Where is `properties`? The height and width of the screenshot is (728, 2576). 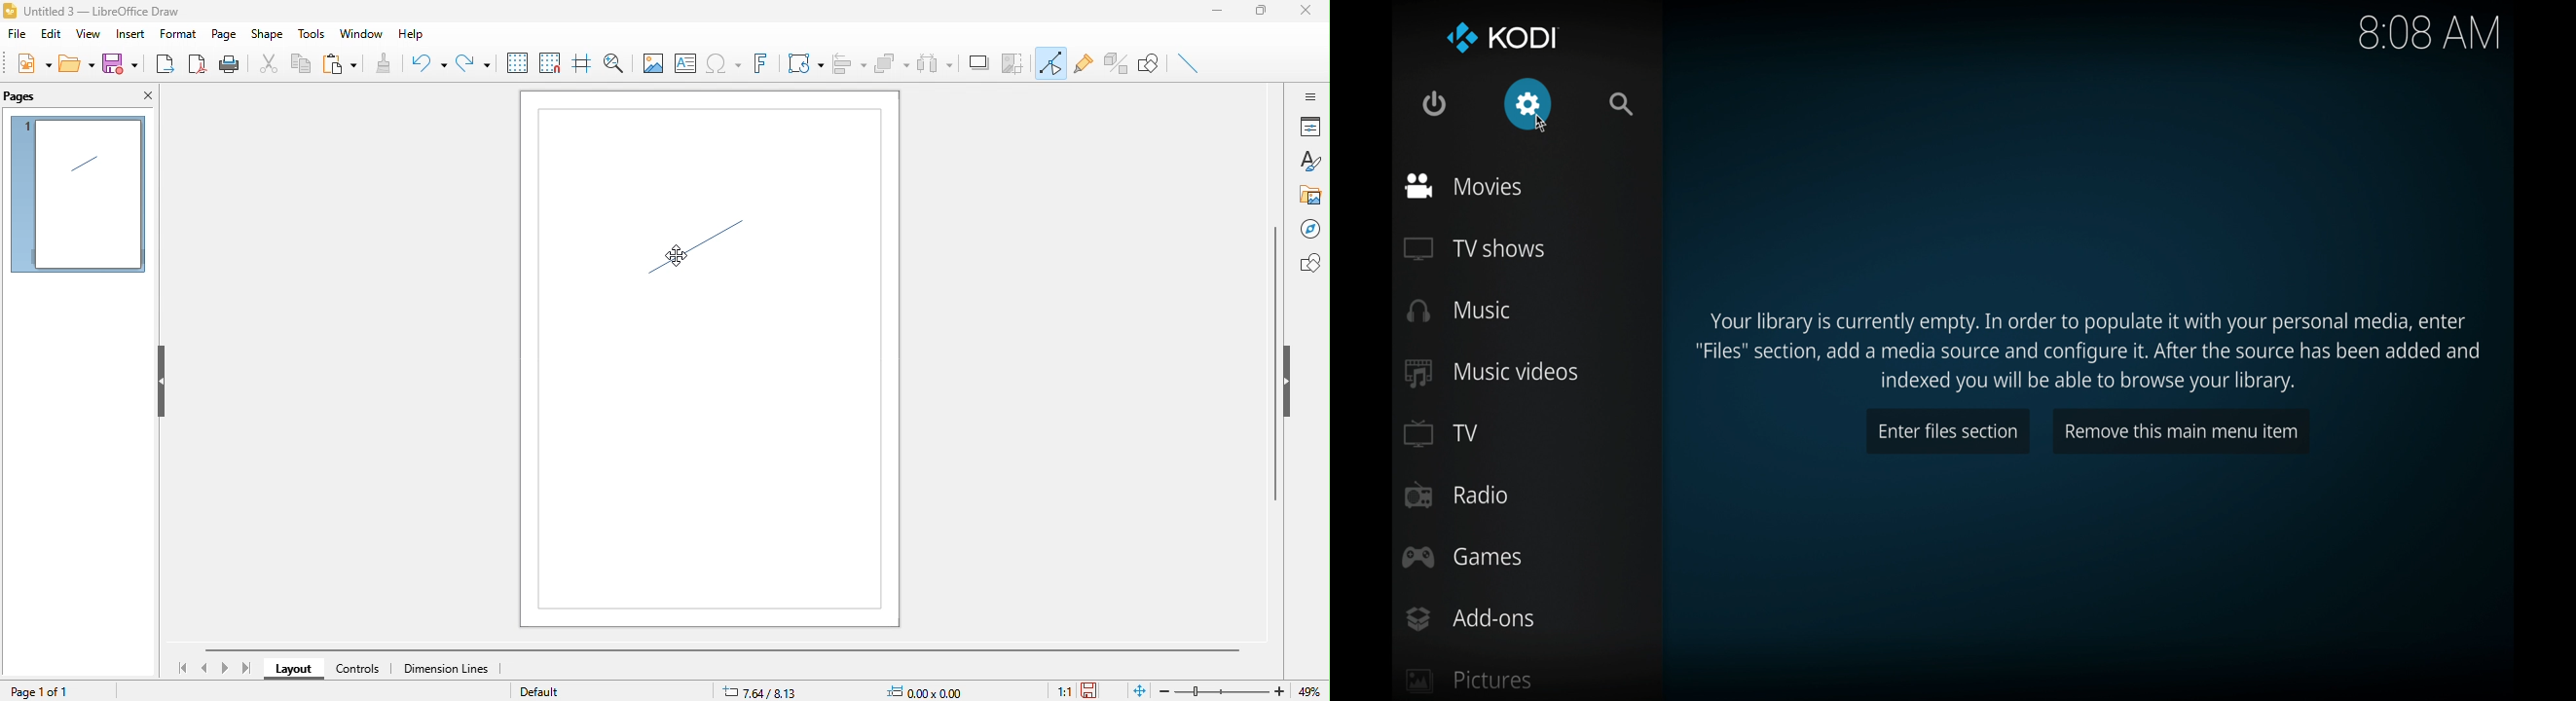 properties is located at coordinates (1310, 127).